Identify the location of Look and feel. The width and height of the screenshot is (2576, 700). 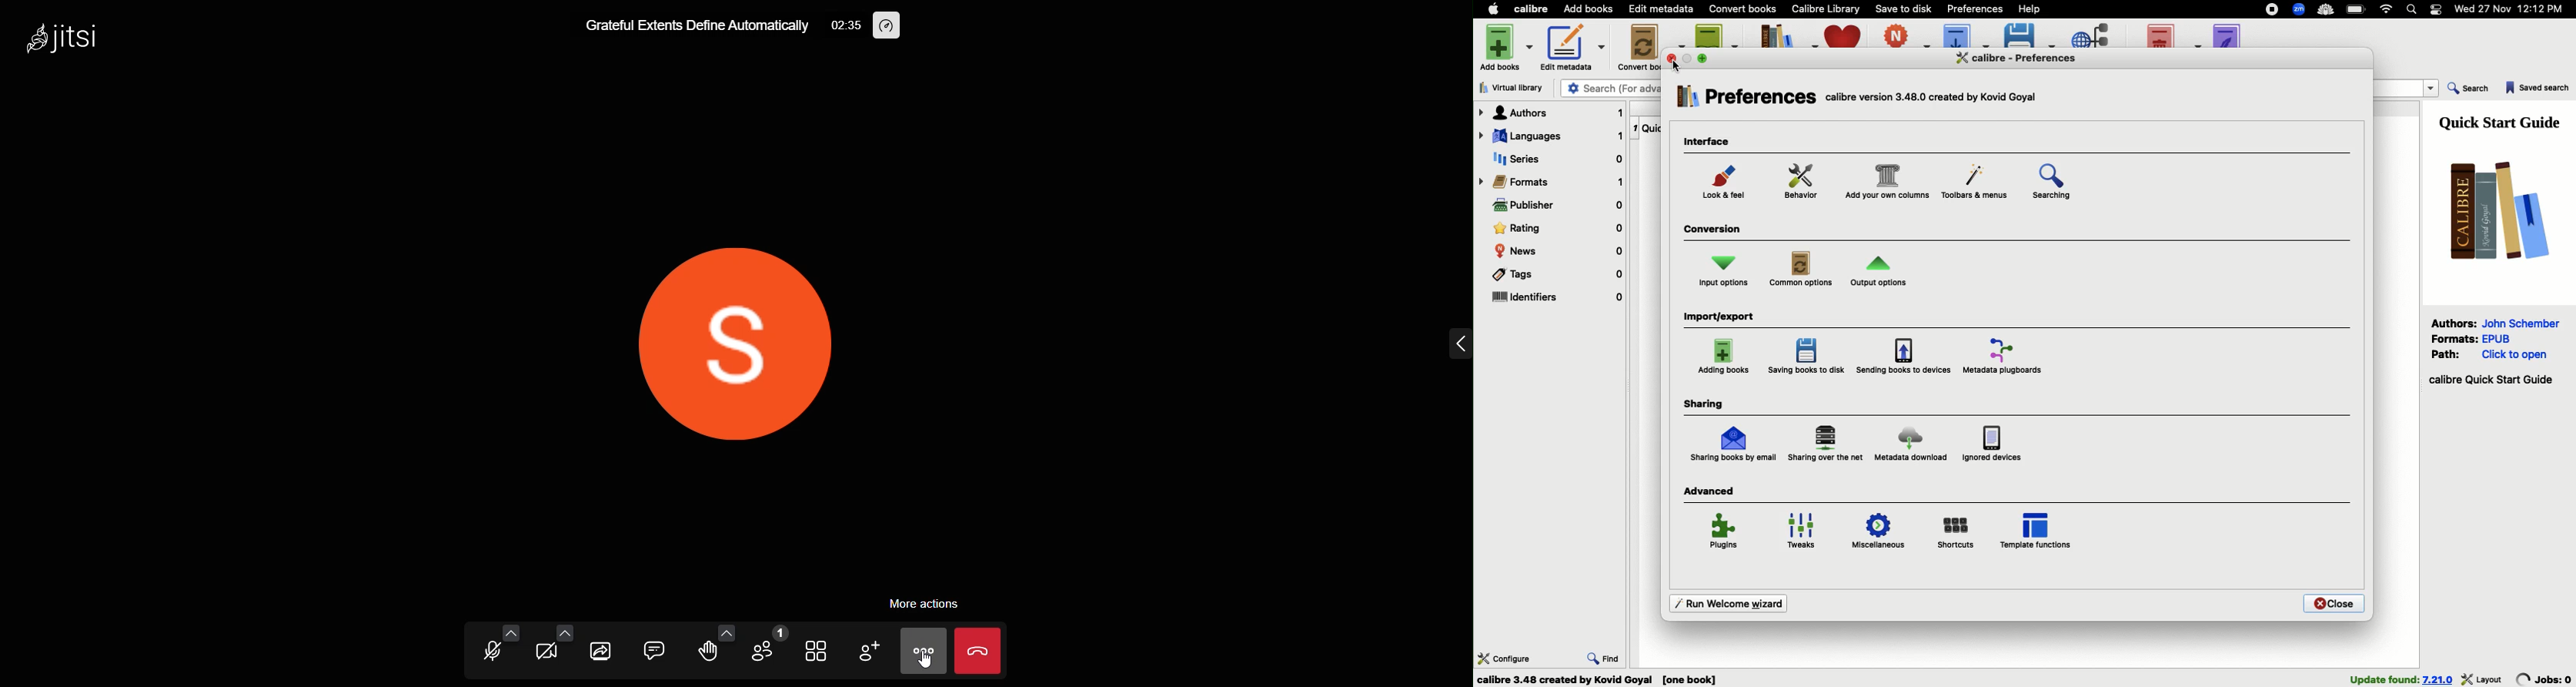
(1727, 186).